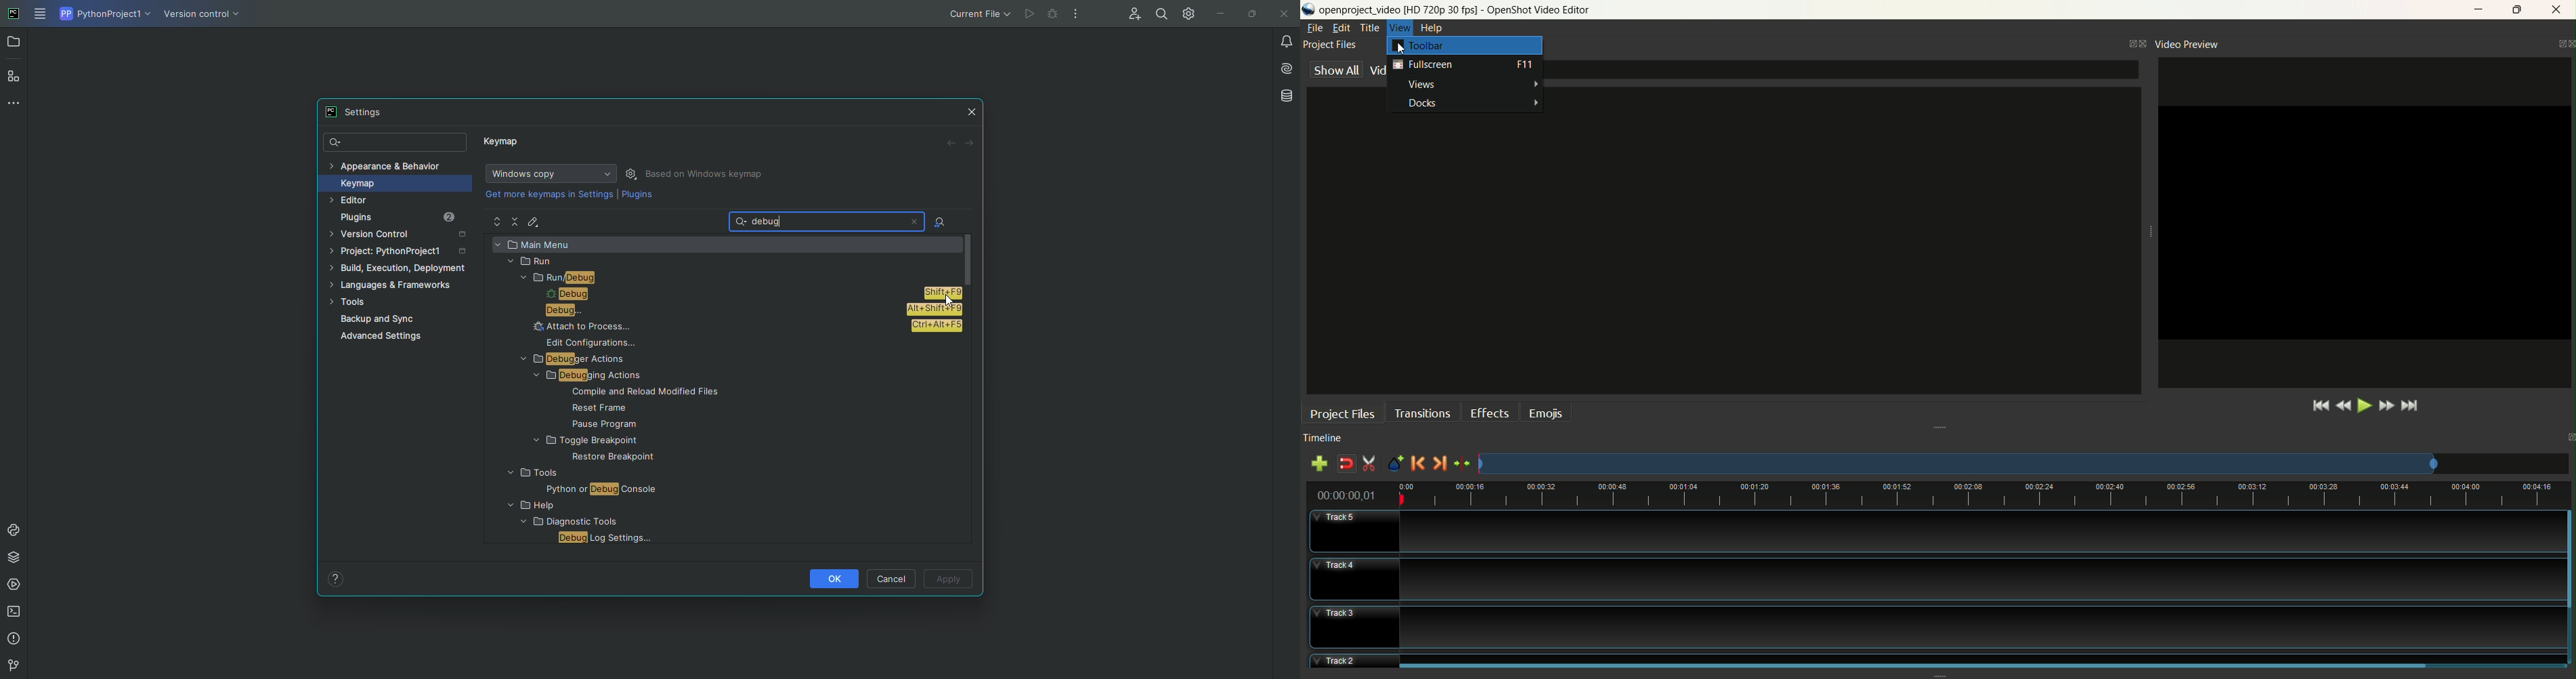 The width and height of the screenshot is (2576, 700). What do you see at coordinates (497, 222) in the screenshot?
I see `Expand` at bounding box center [497, 222].